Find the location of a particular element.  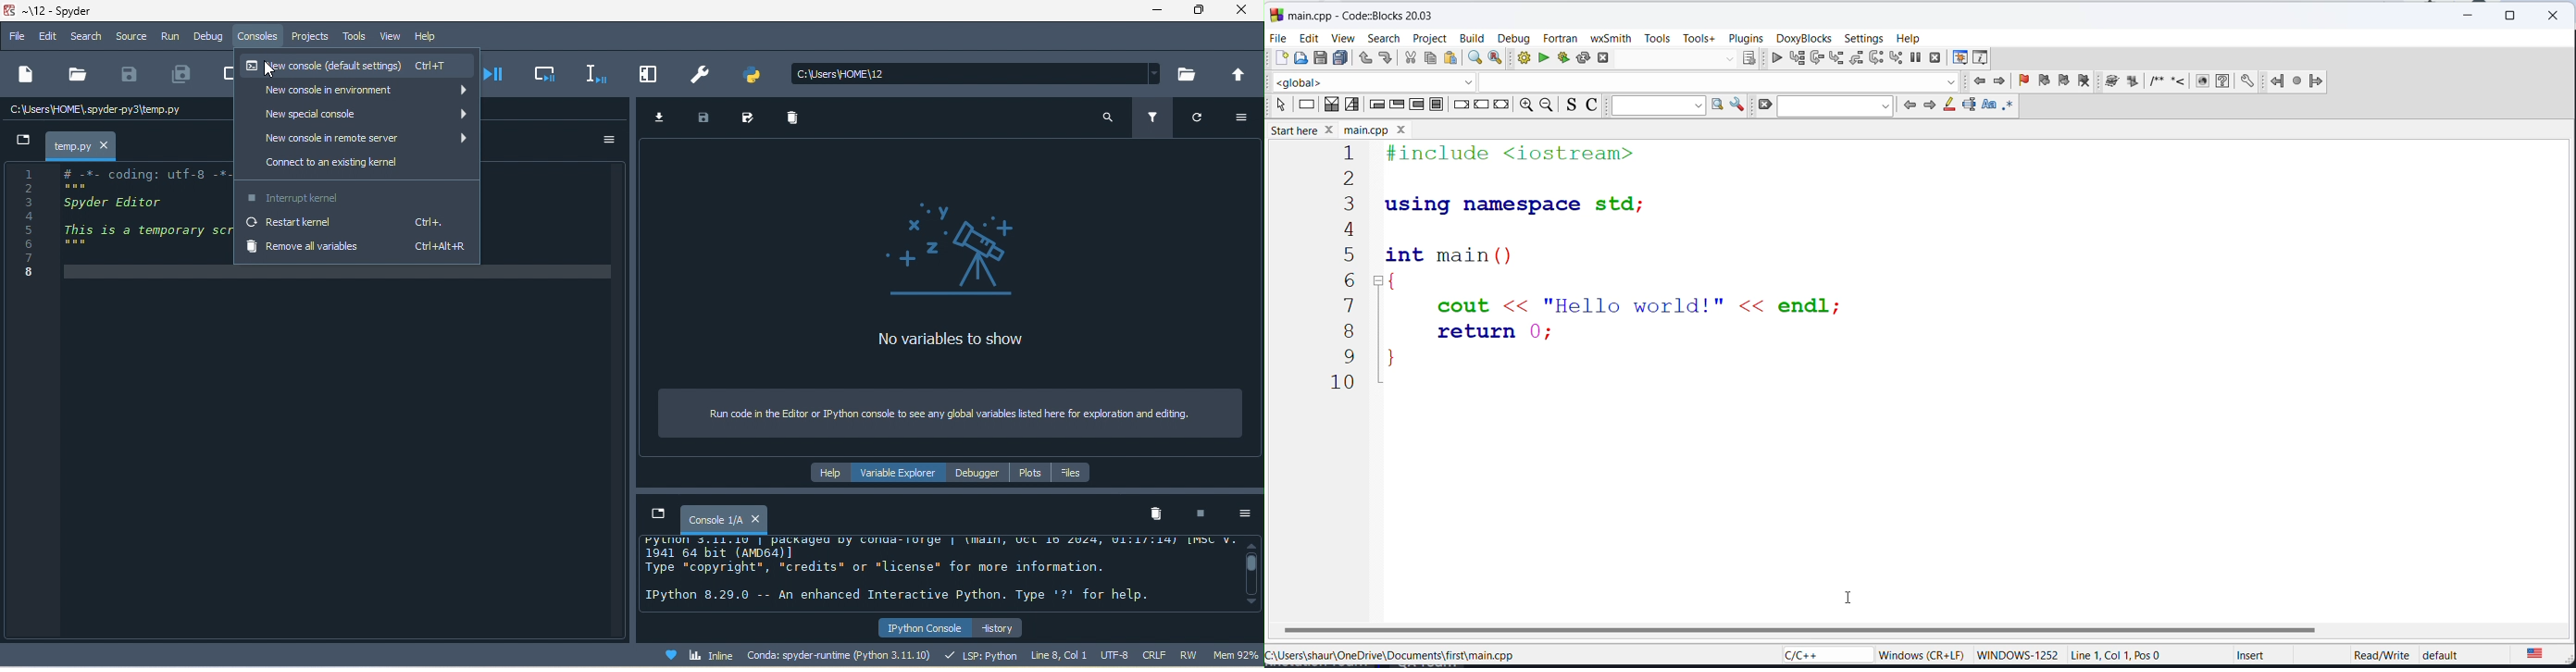

vertical scroll bar is located at coordinates (1251, 571).